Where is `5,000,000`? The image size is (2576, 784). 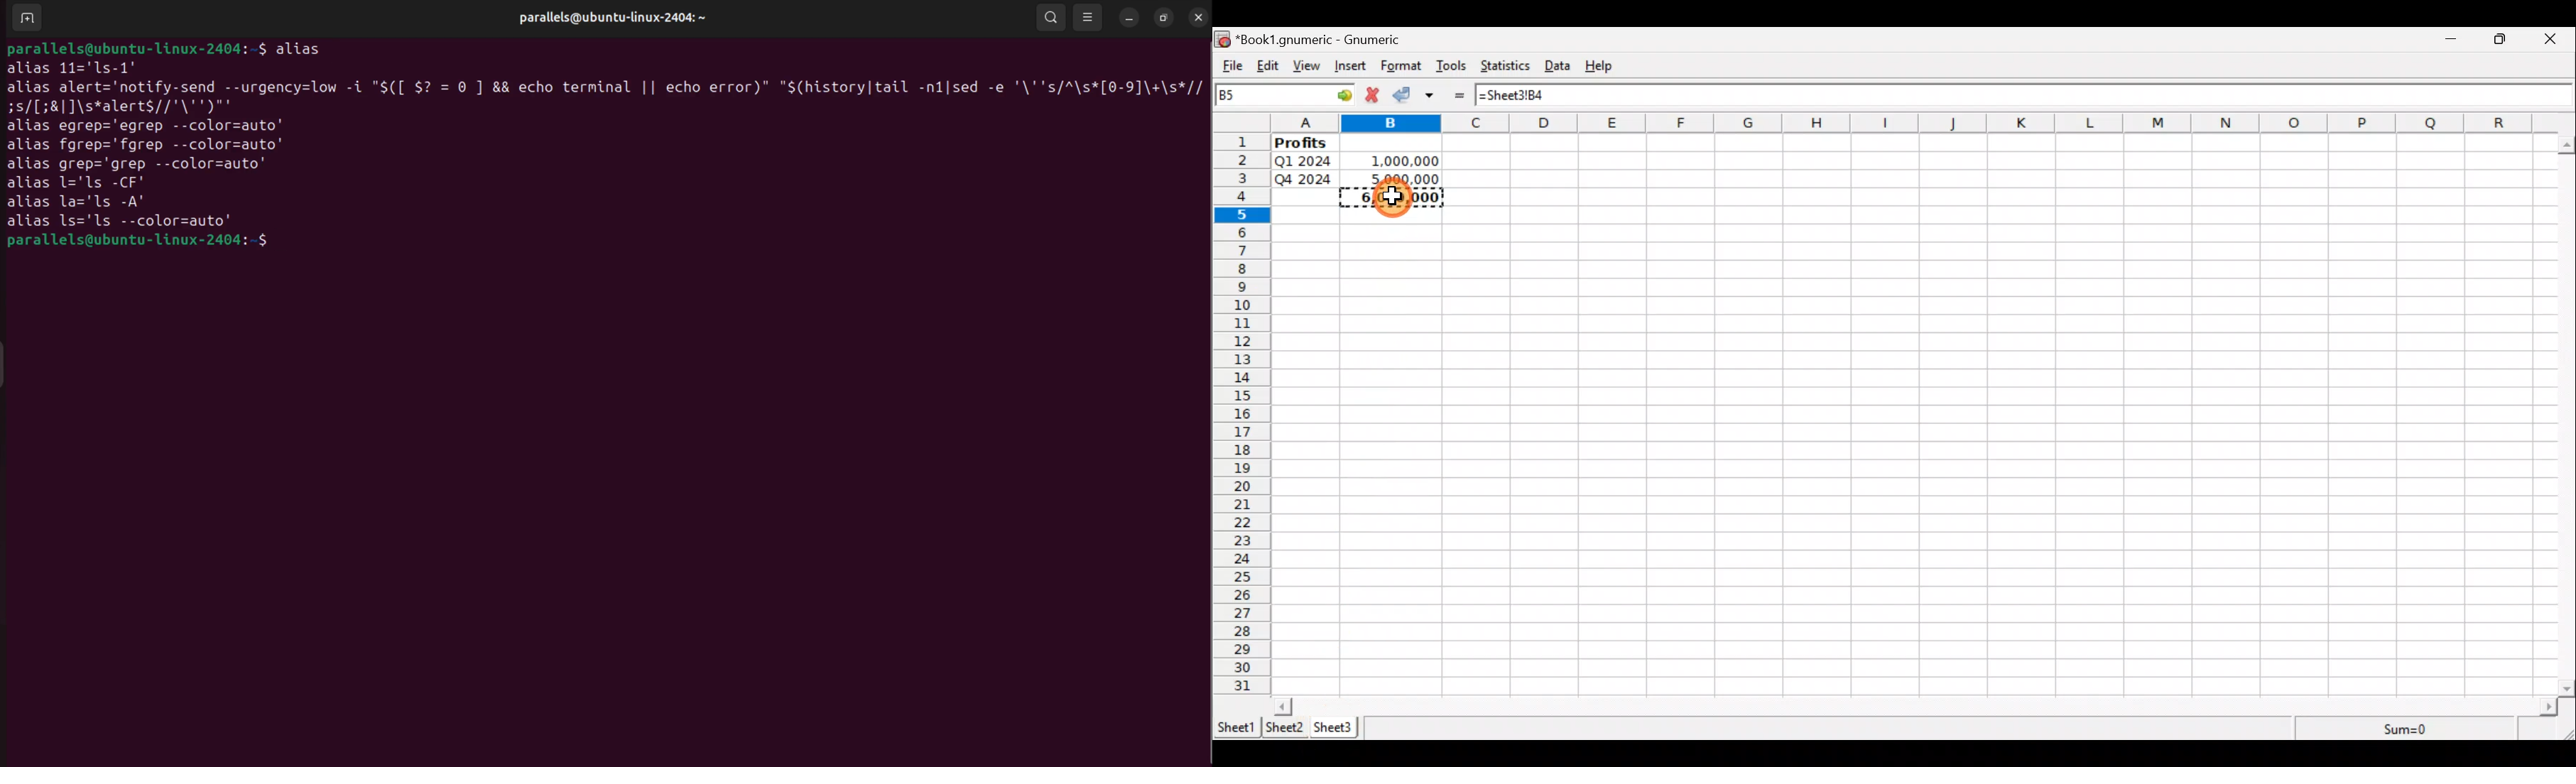
5,000,000 is located at coordinates (1398, 178).